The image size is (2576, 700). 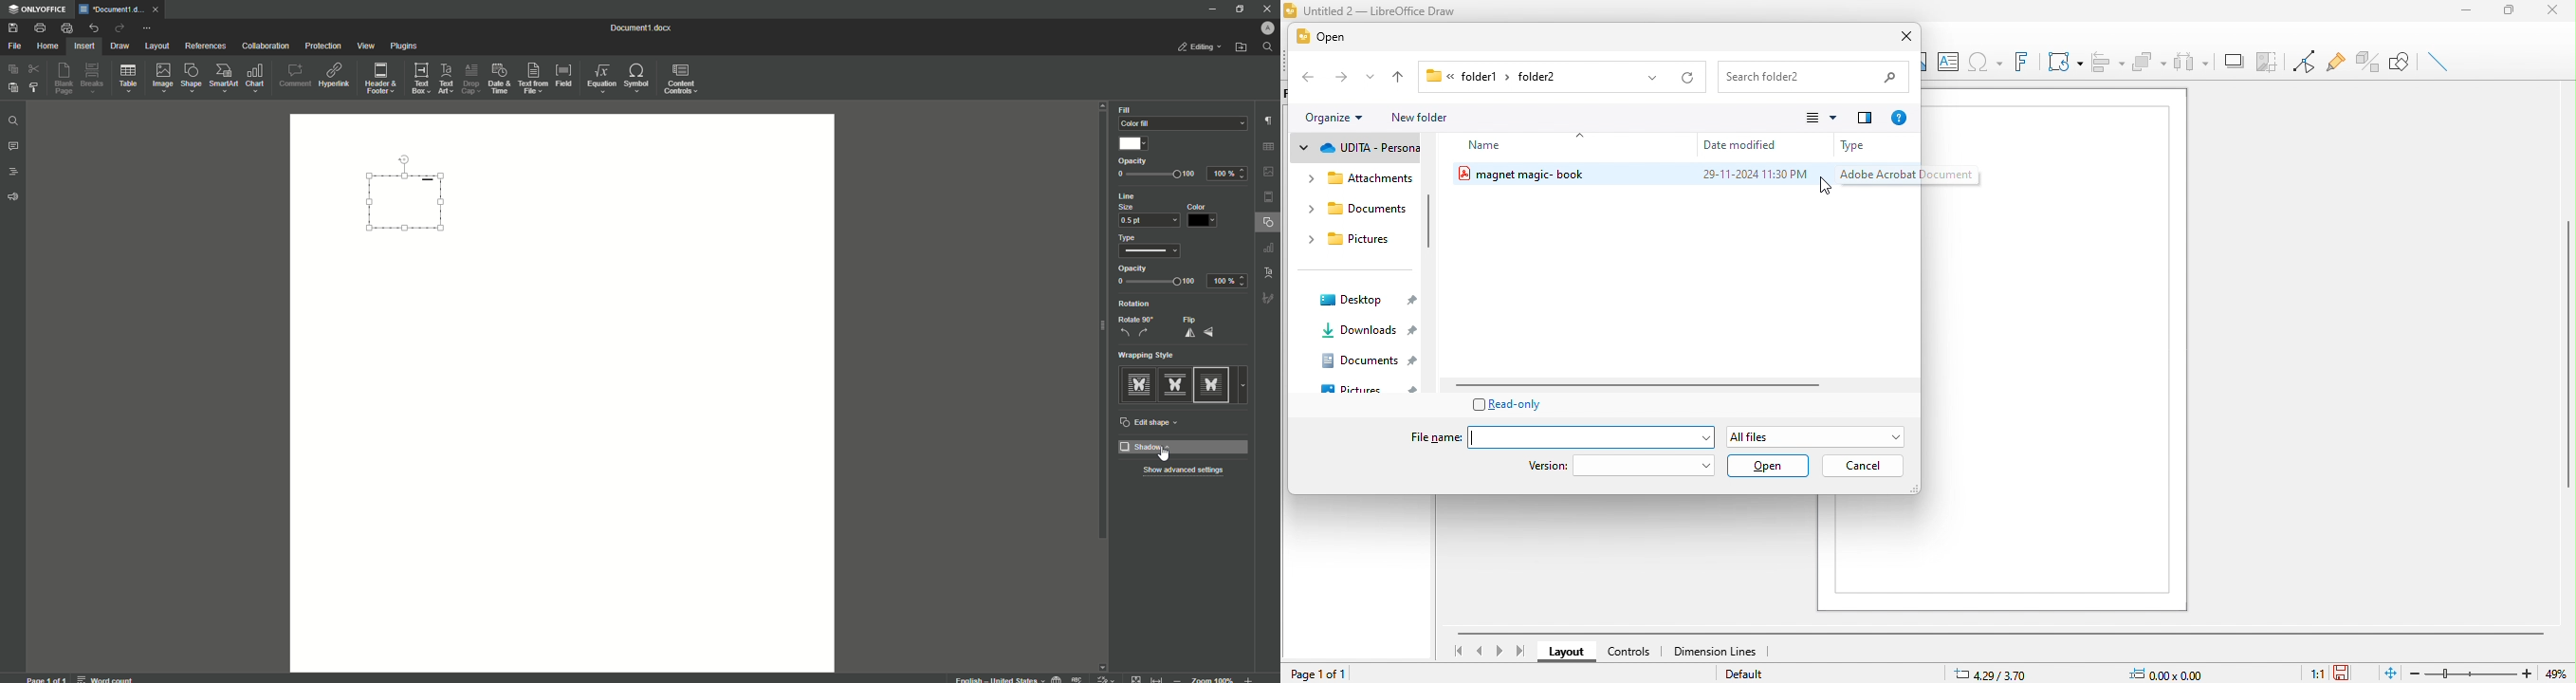 I want to click on layout, so click(x=1567, y=651).